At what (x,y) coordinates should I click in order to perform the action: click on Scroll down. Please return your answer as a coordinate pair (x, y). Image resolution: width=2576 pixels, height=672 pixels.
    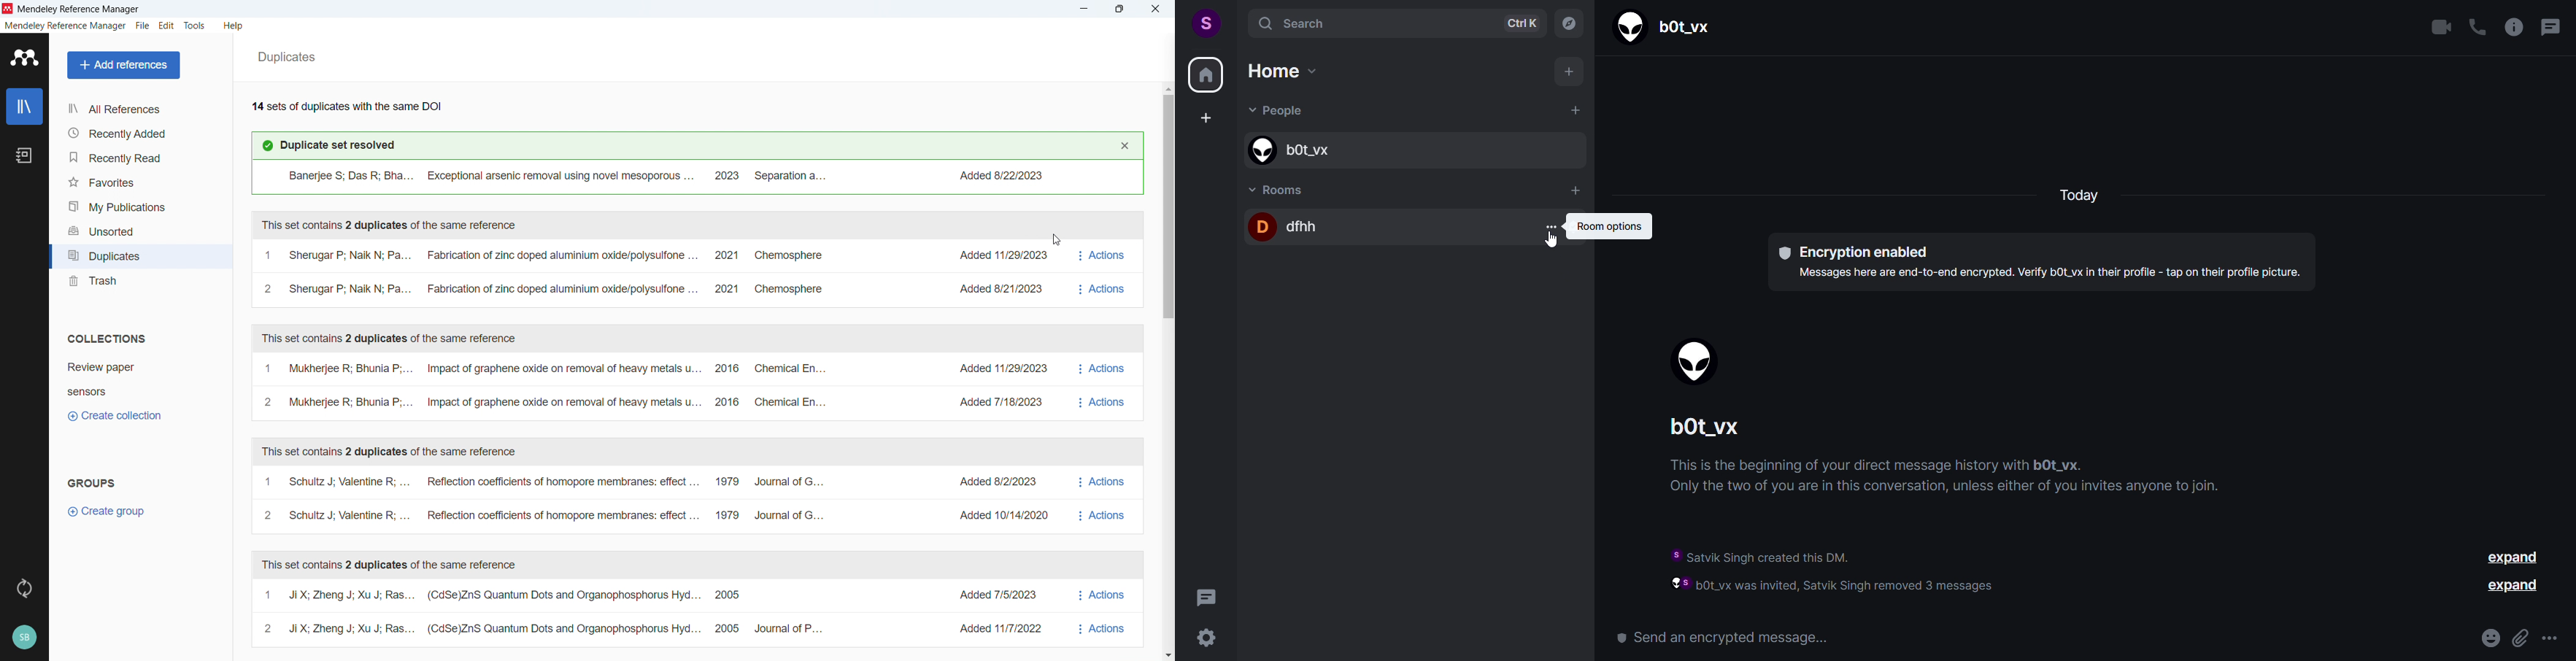
    Looking at the image, I should click on (1168, 655).